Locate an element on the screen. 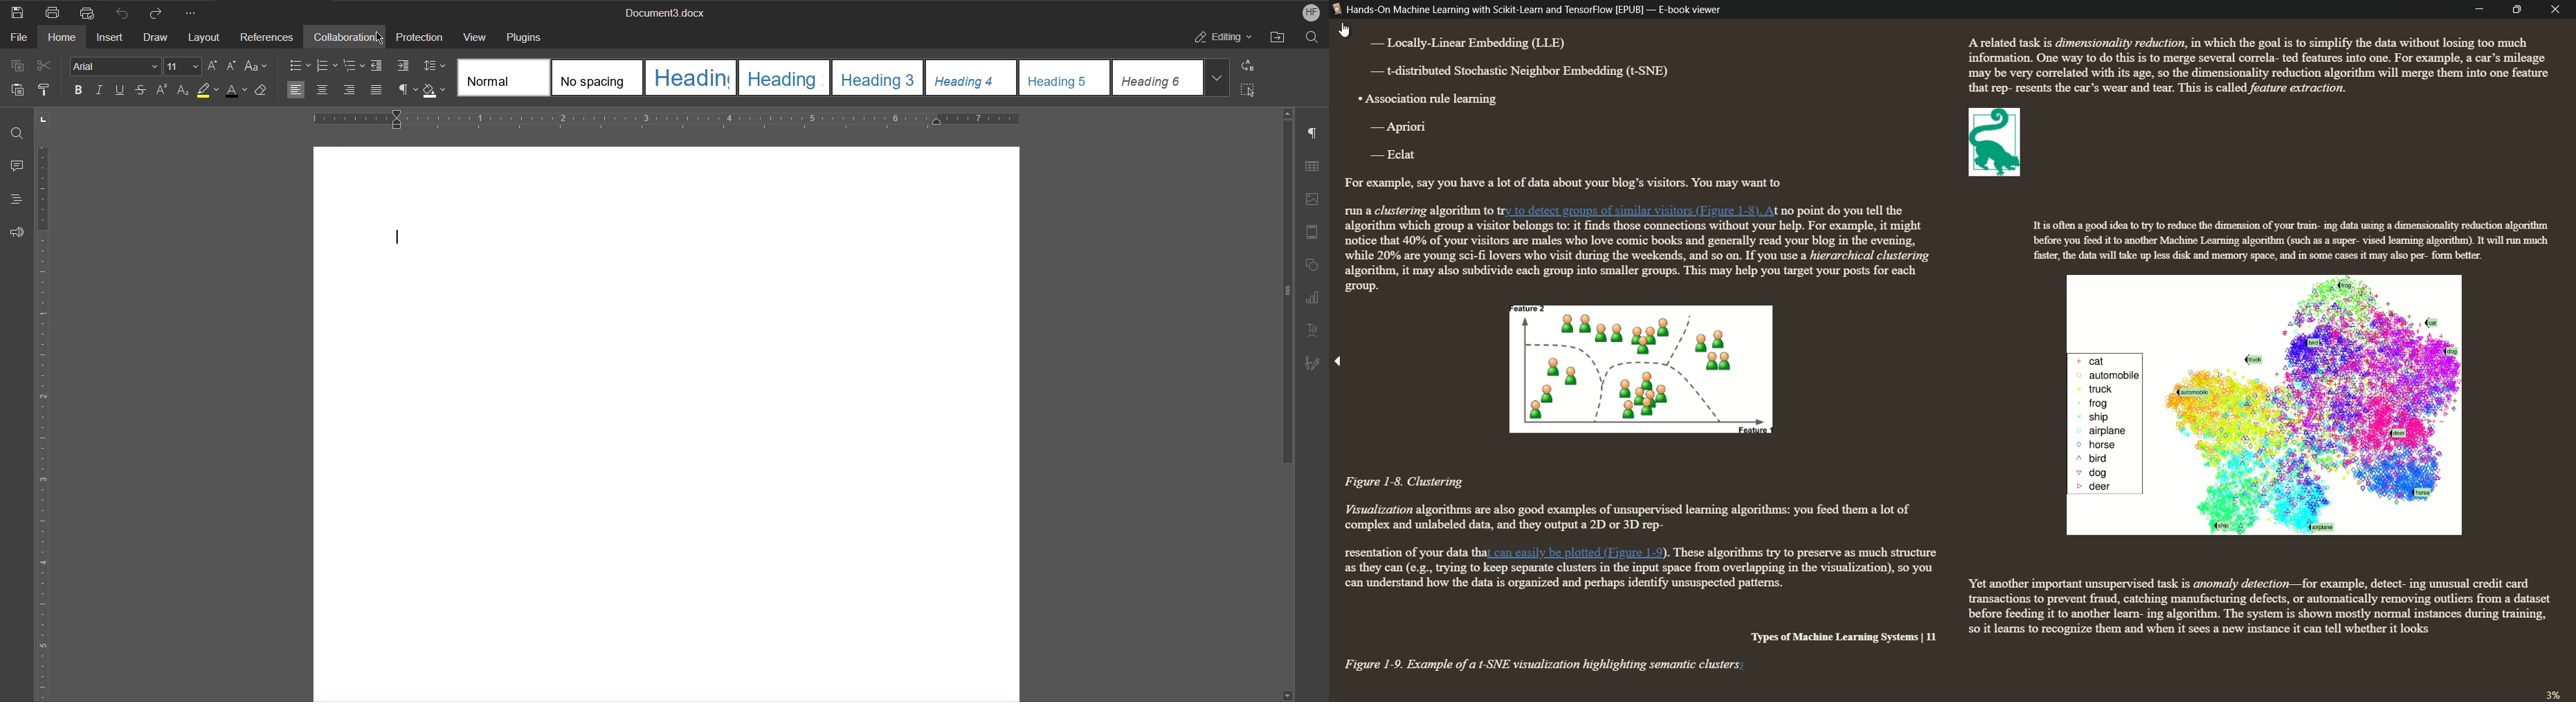 This screenshot has width=2576, height=728. Alignment is located at coordinates (296, 89).